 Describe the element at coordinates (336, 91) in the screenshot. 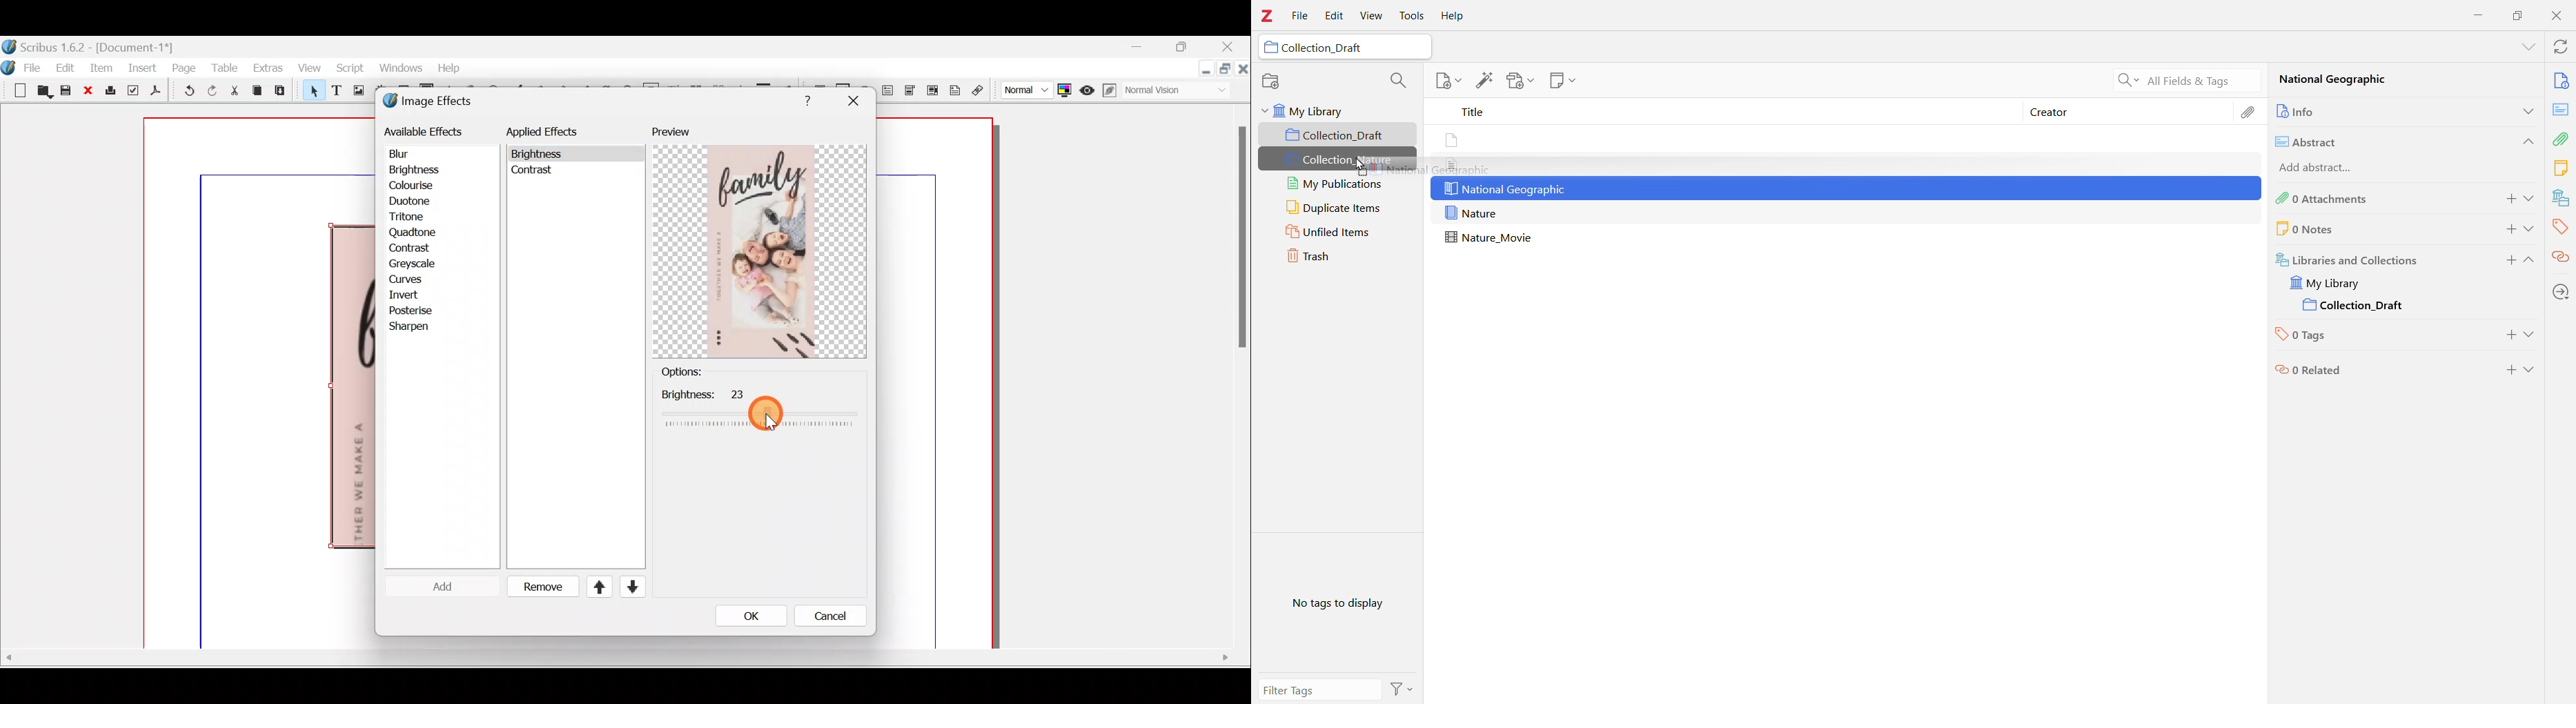

I see `Text frame` at that location.